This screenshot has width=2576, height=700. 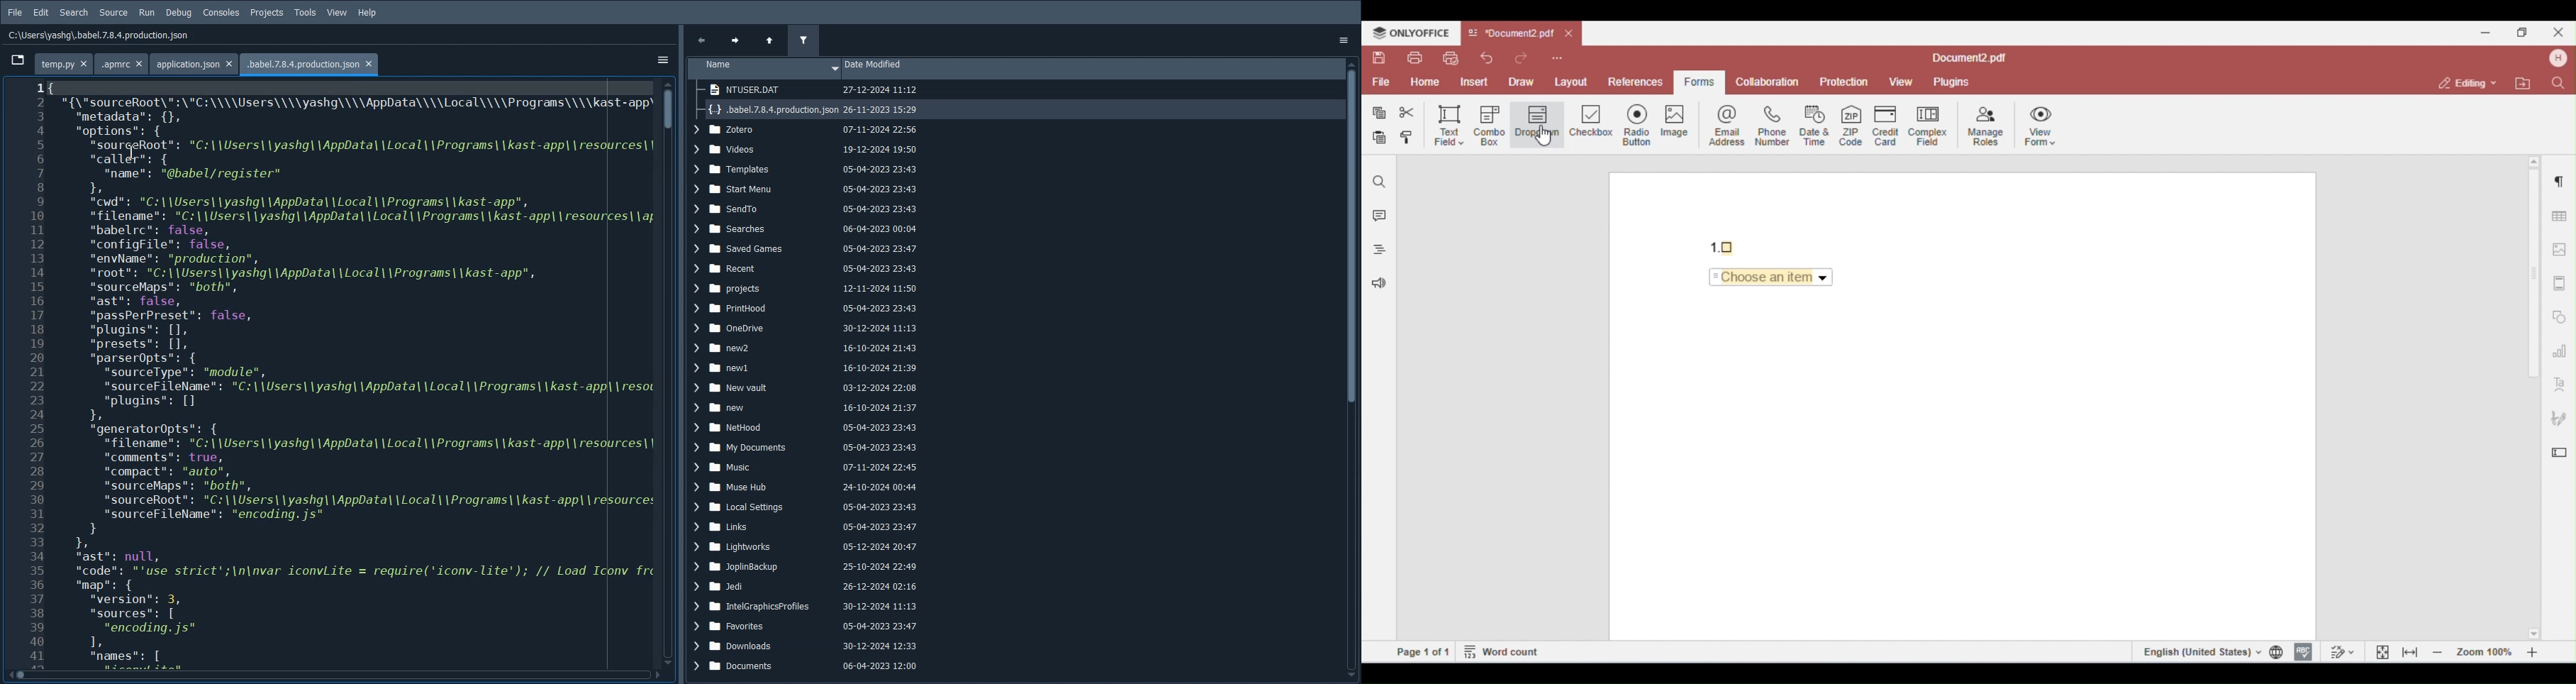 What do you see at coordinates (764, 69) in the screenshot?
I see `Name` at bounding box center [764, 69].